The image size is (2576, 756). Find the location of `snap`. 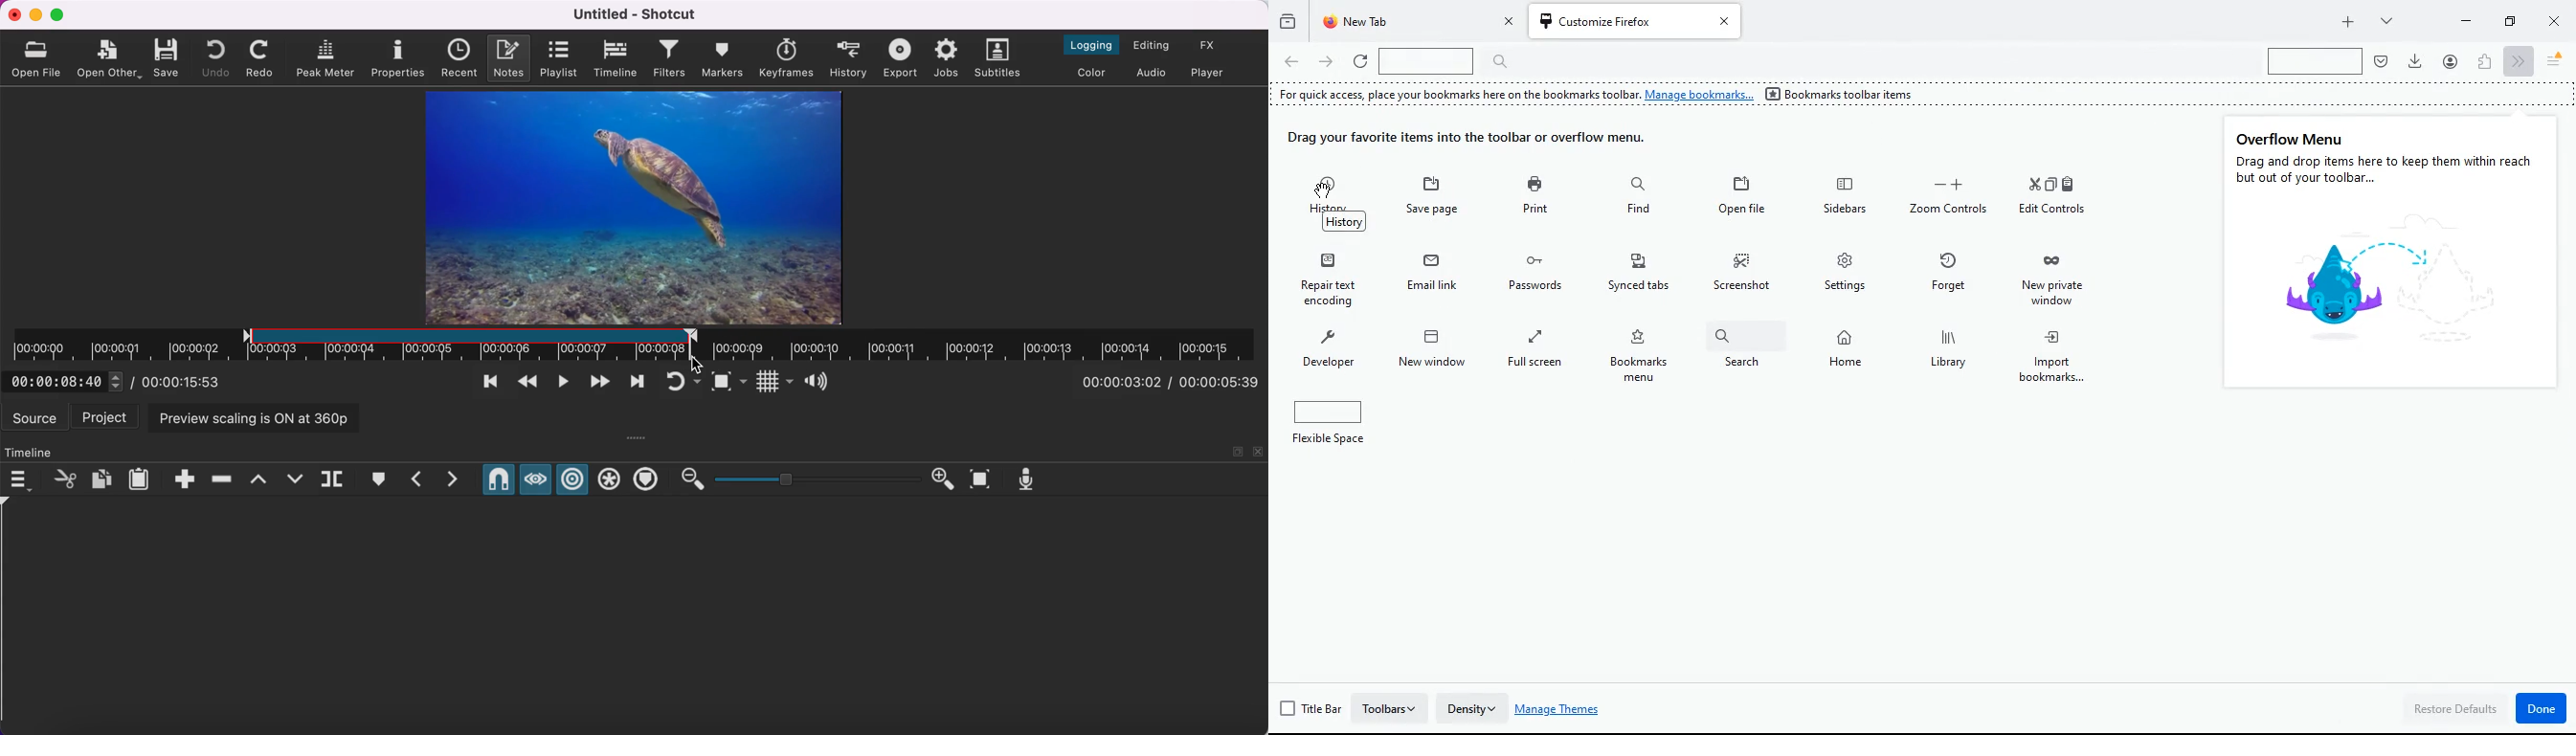

snap is located at coordinates (497, 479).